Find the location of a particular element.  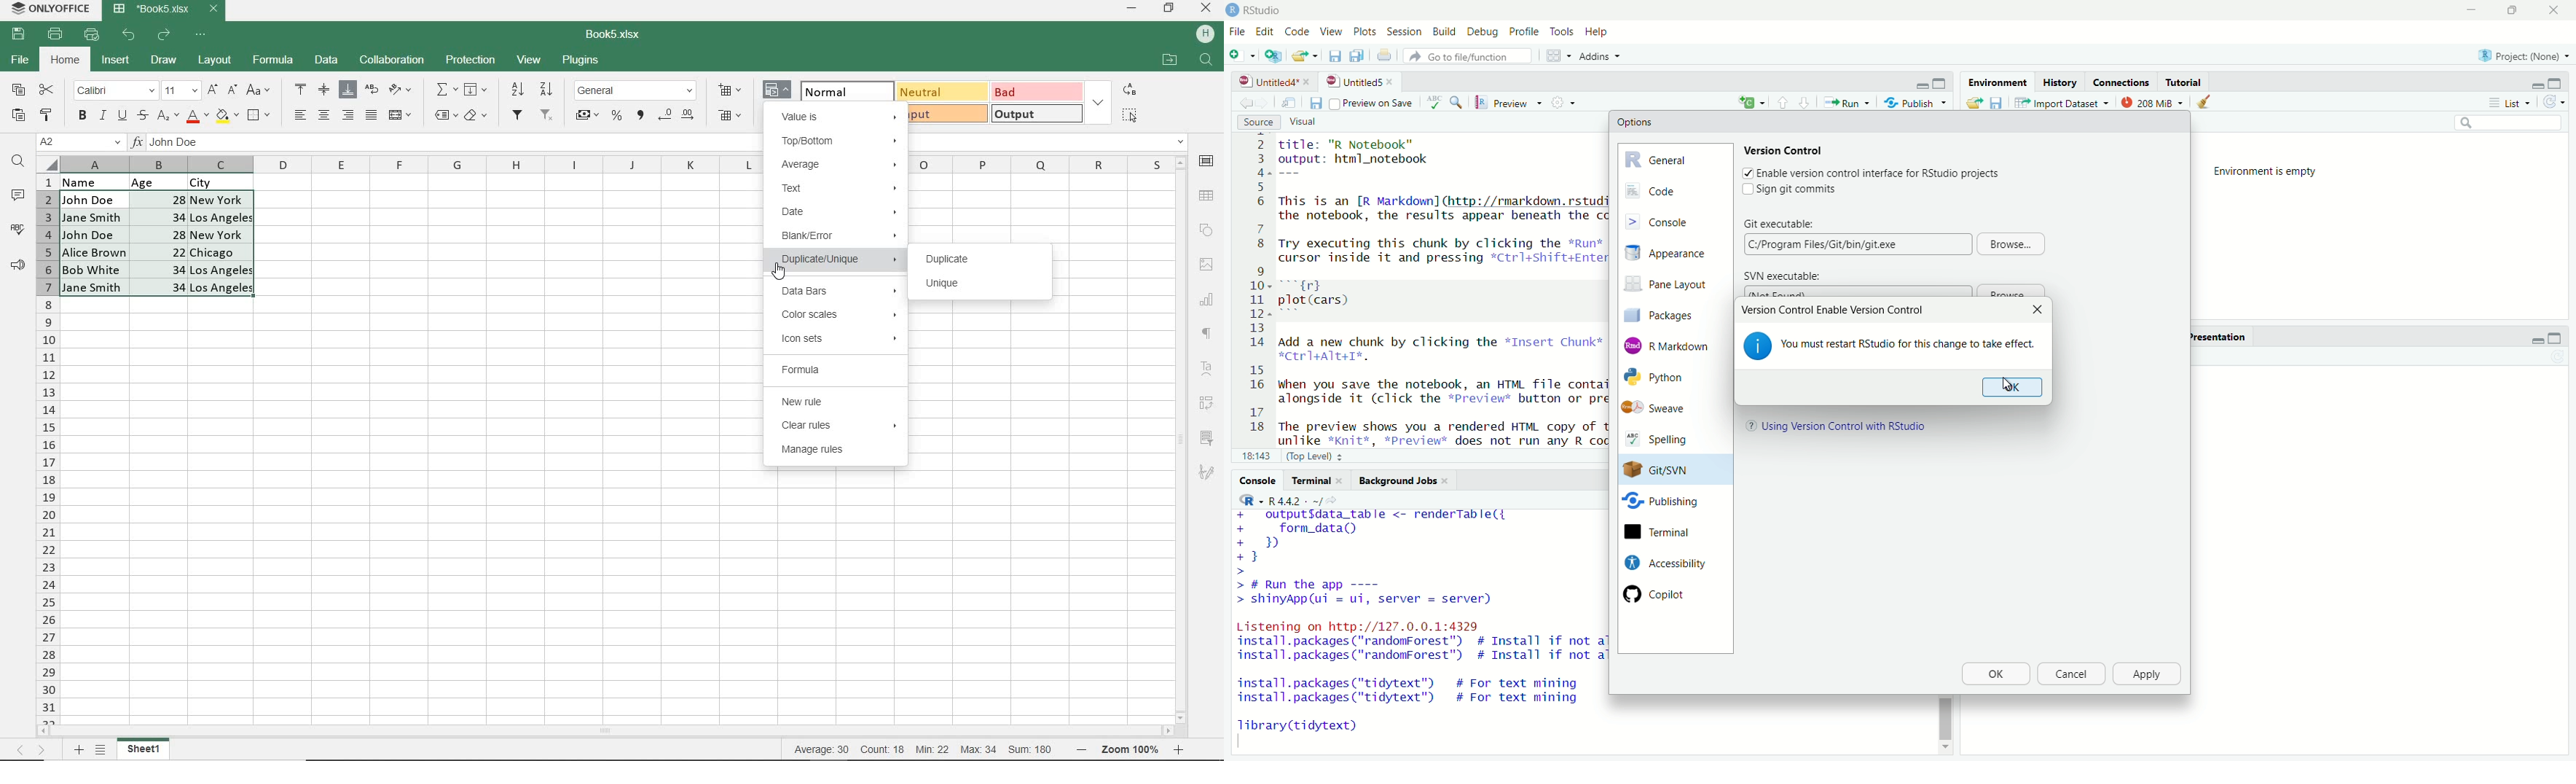

FONT is located at coordinates (114, 90).